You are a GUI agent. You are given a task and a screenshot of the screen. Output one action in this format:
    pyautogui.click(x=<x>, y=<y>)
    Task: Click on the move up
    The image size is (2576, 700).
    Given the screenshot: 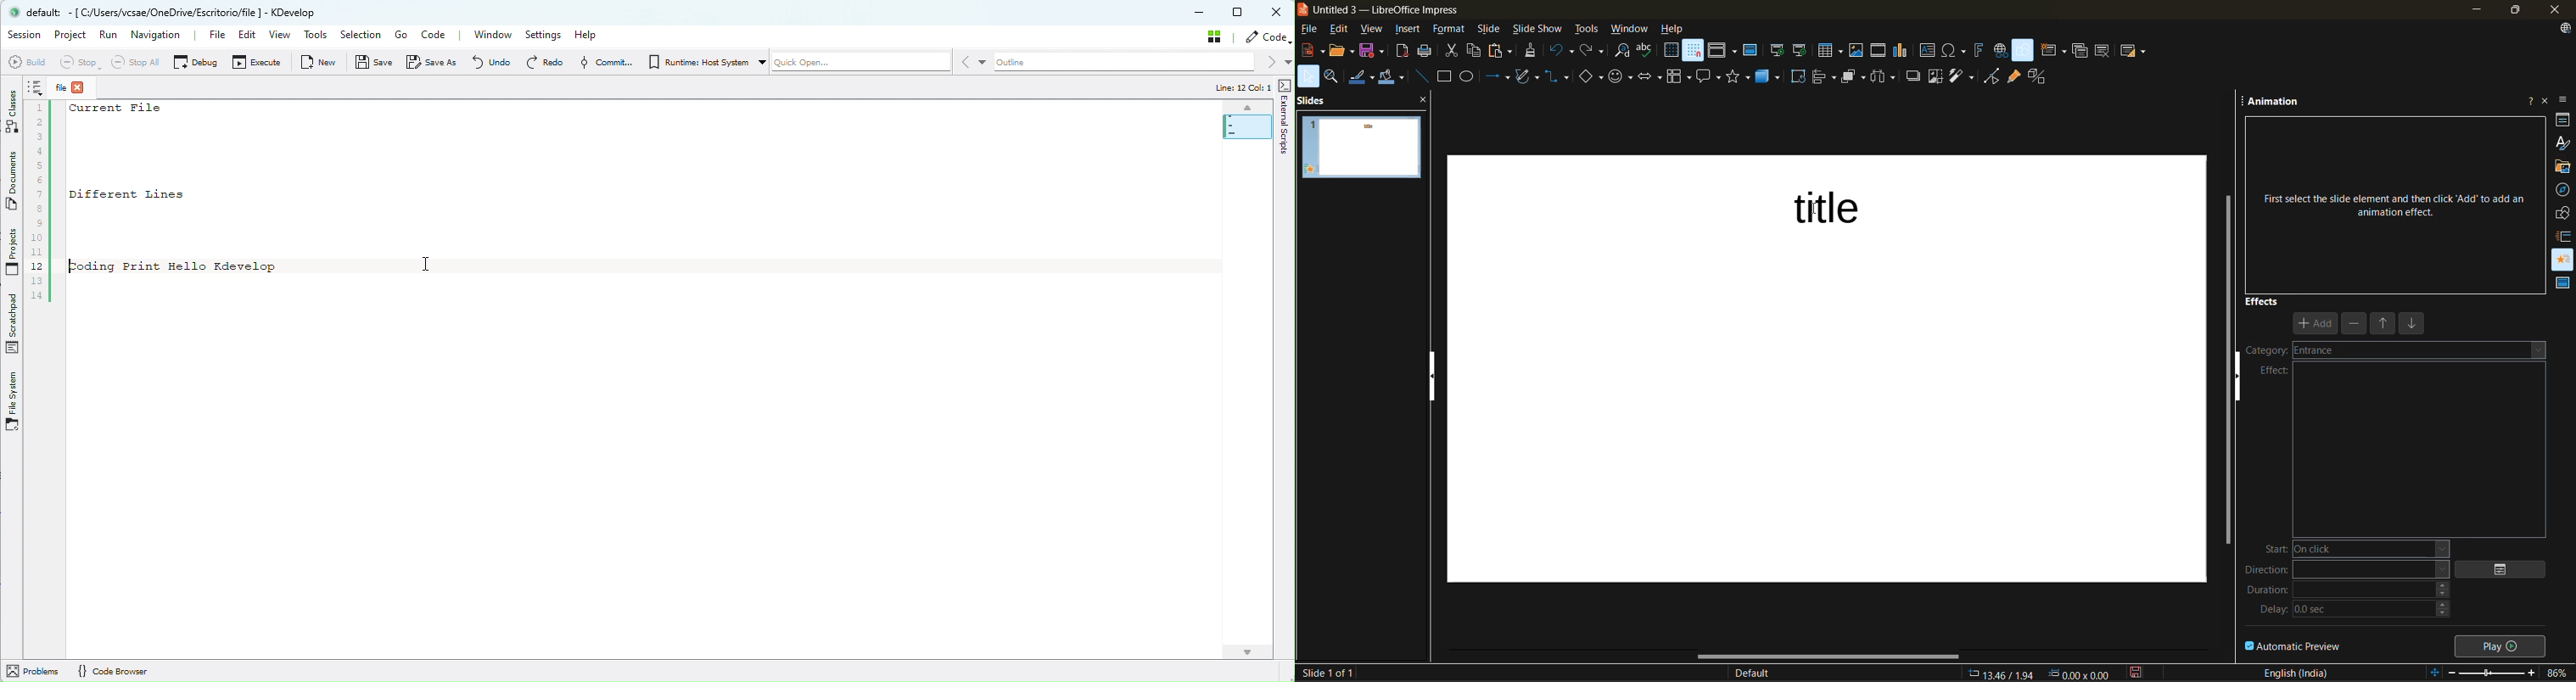 What is the action you would take?
    pyautogui.click(x=2385, y=325)
    